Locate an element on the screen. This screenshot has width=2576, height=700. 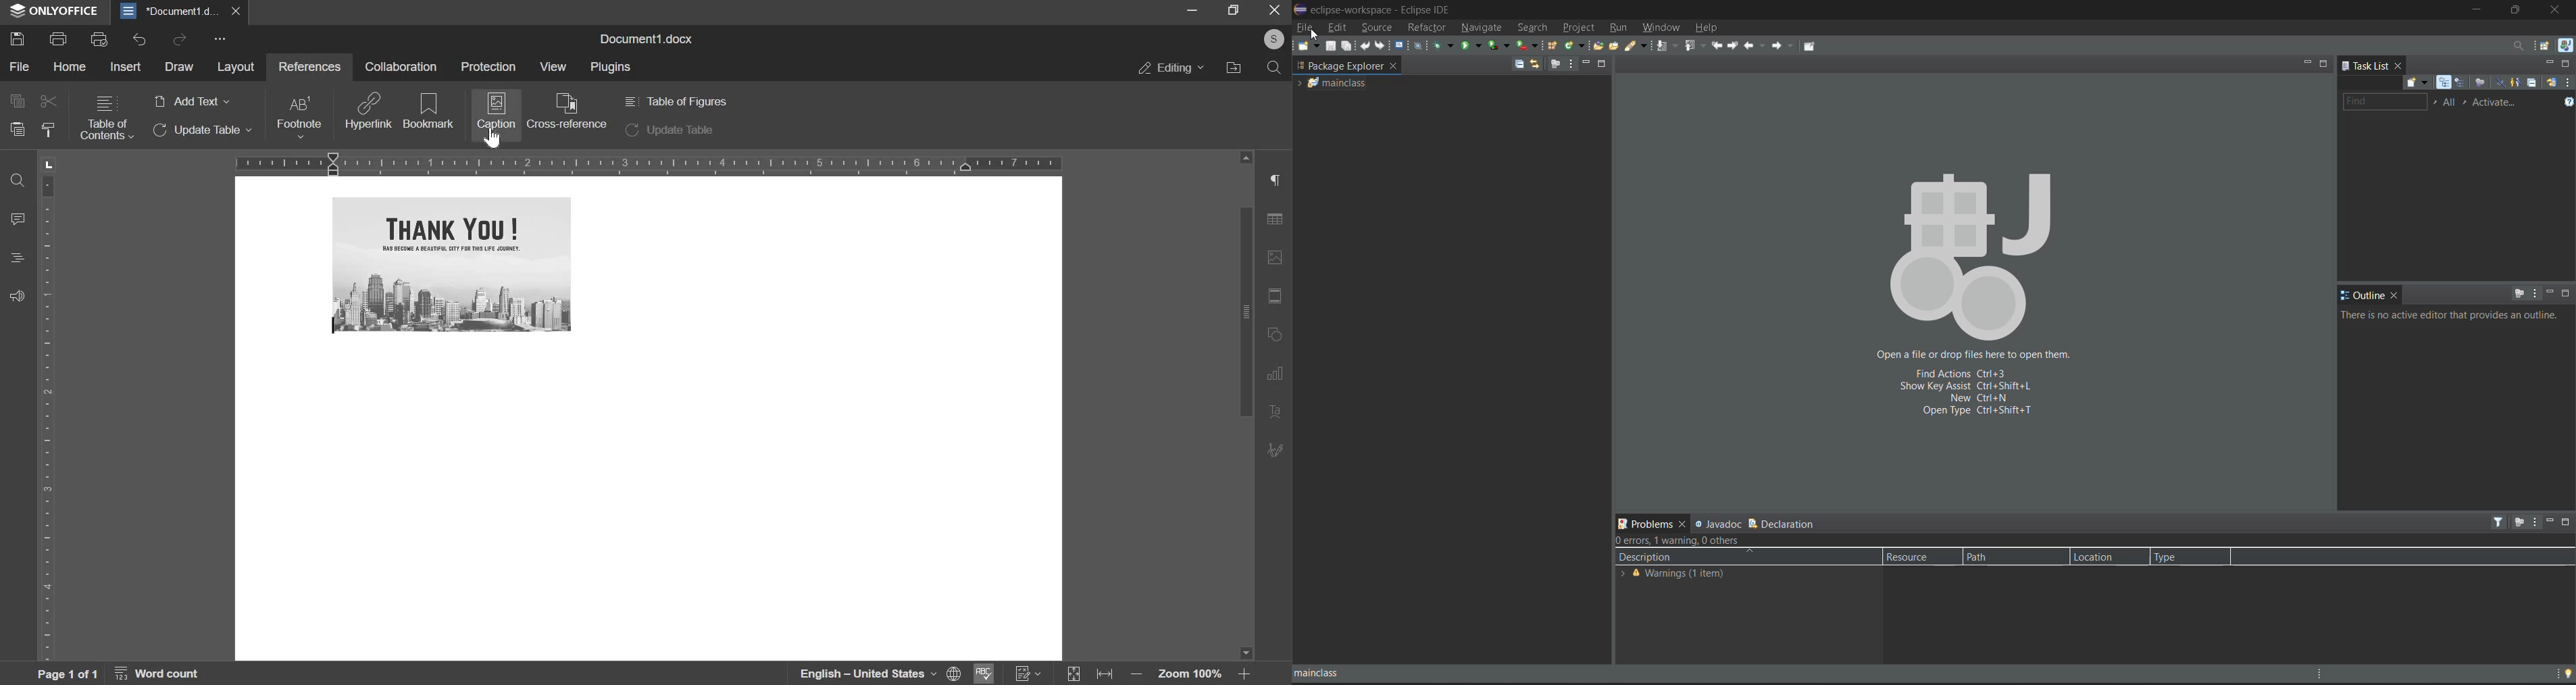
insert is located at coordinates (127, 66).